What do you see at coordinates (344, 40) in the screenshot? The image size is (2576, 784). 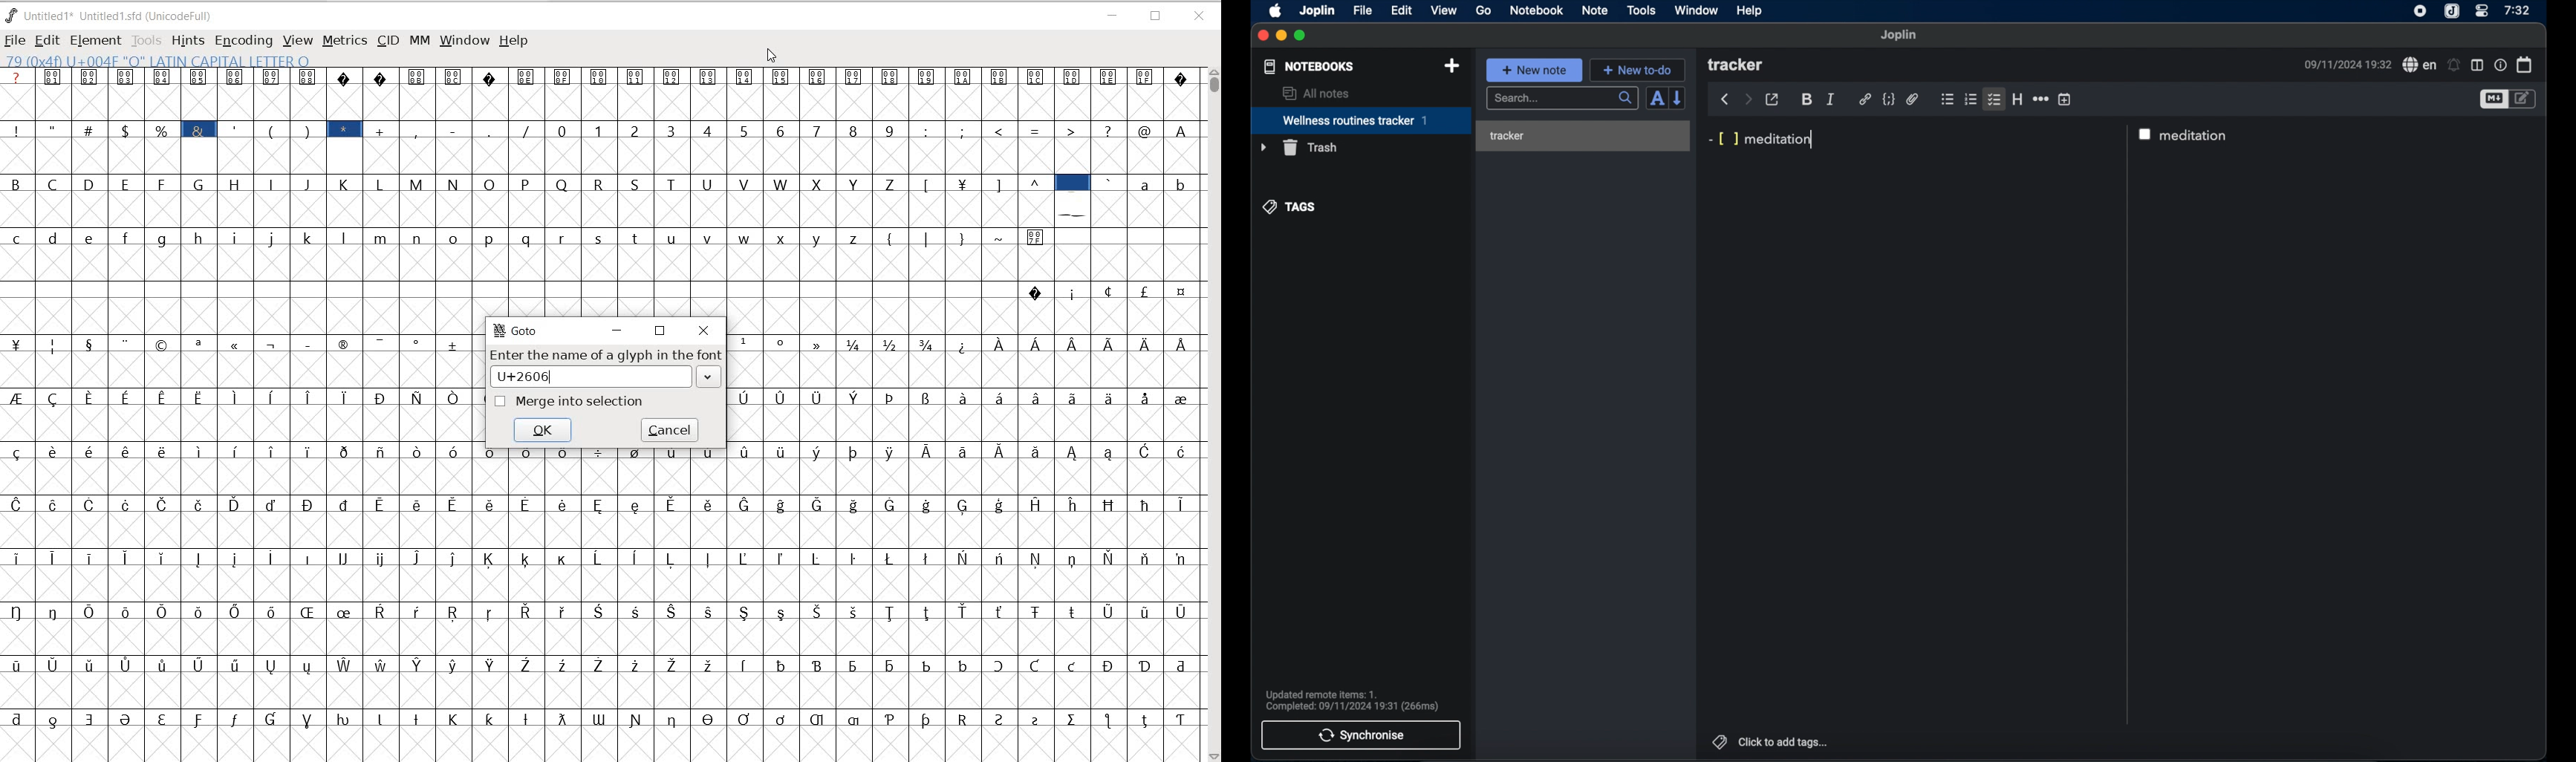 I see `METRICS` at bounding box center [344, 40].